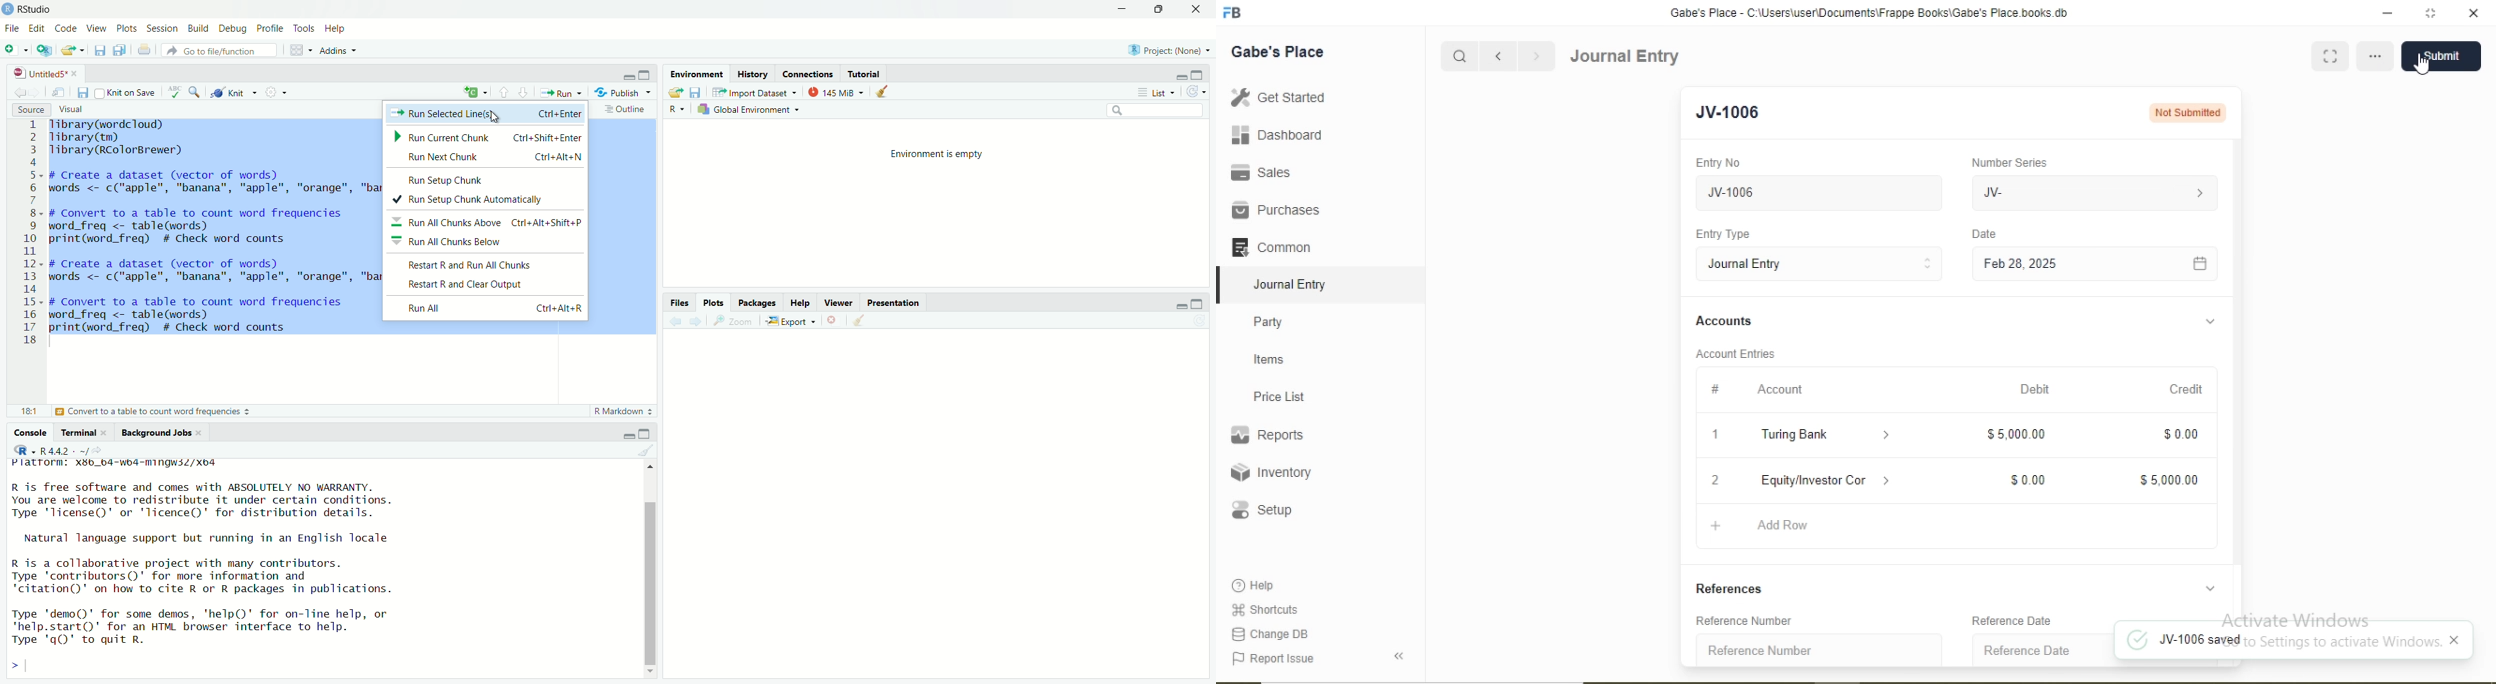  Describe the element at coordinates (1715, 434) in the screenshot. I see `1` at that location.